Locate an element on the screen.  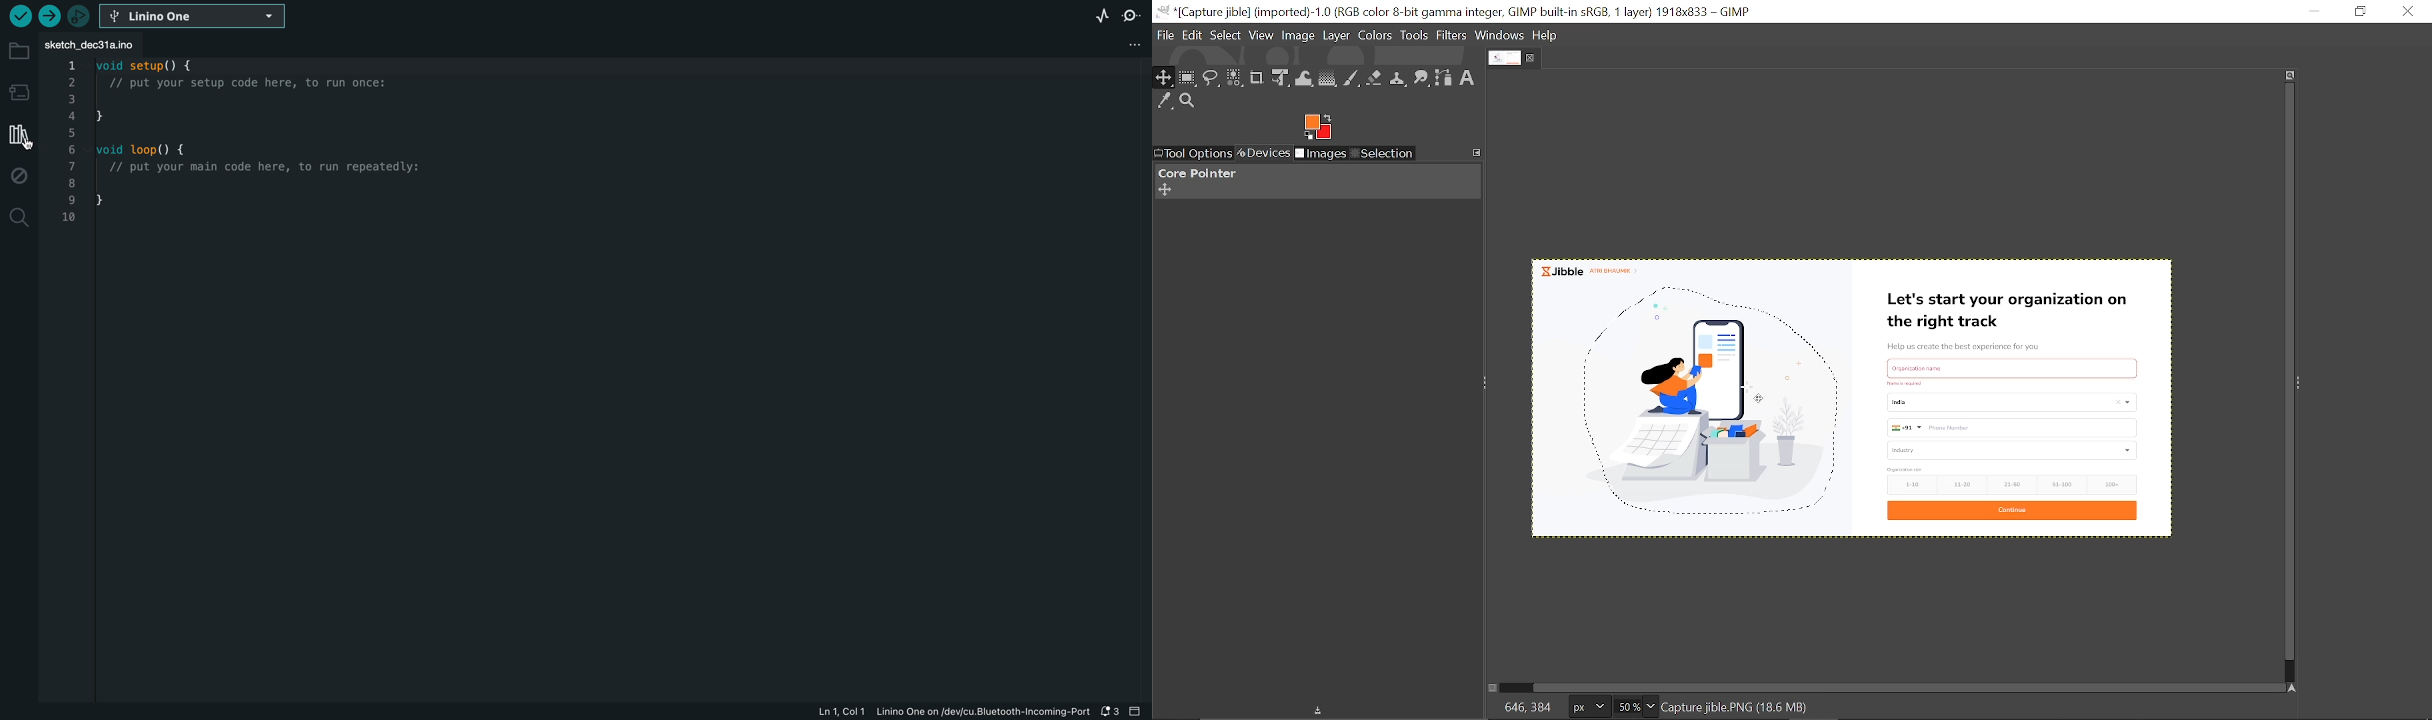
Rectangular select tool is located at coordinates (1188, 79).